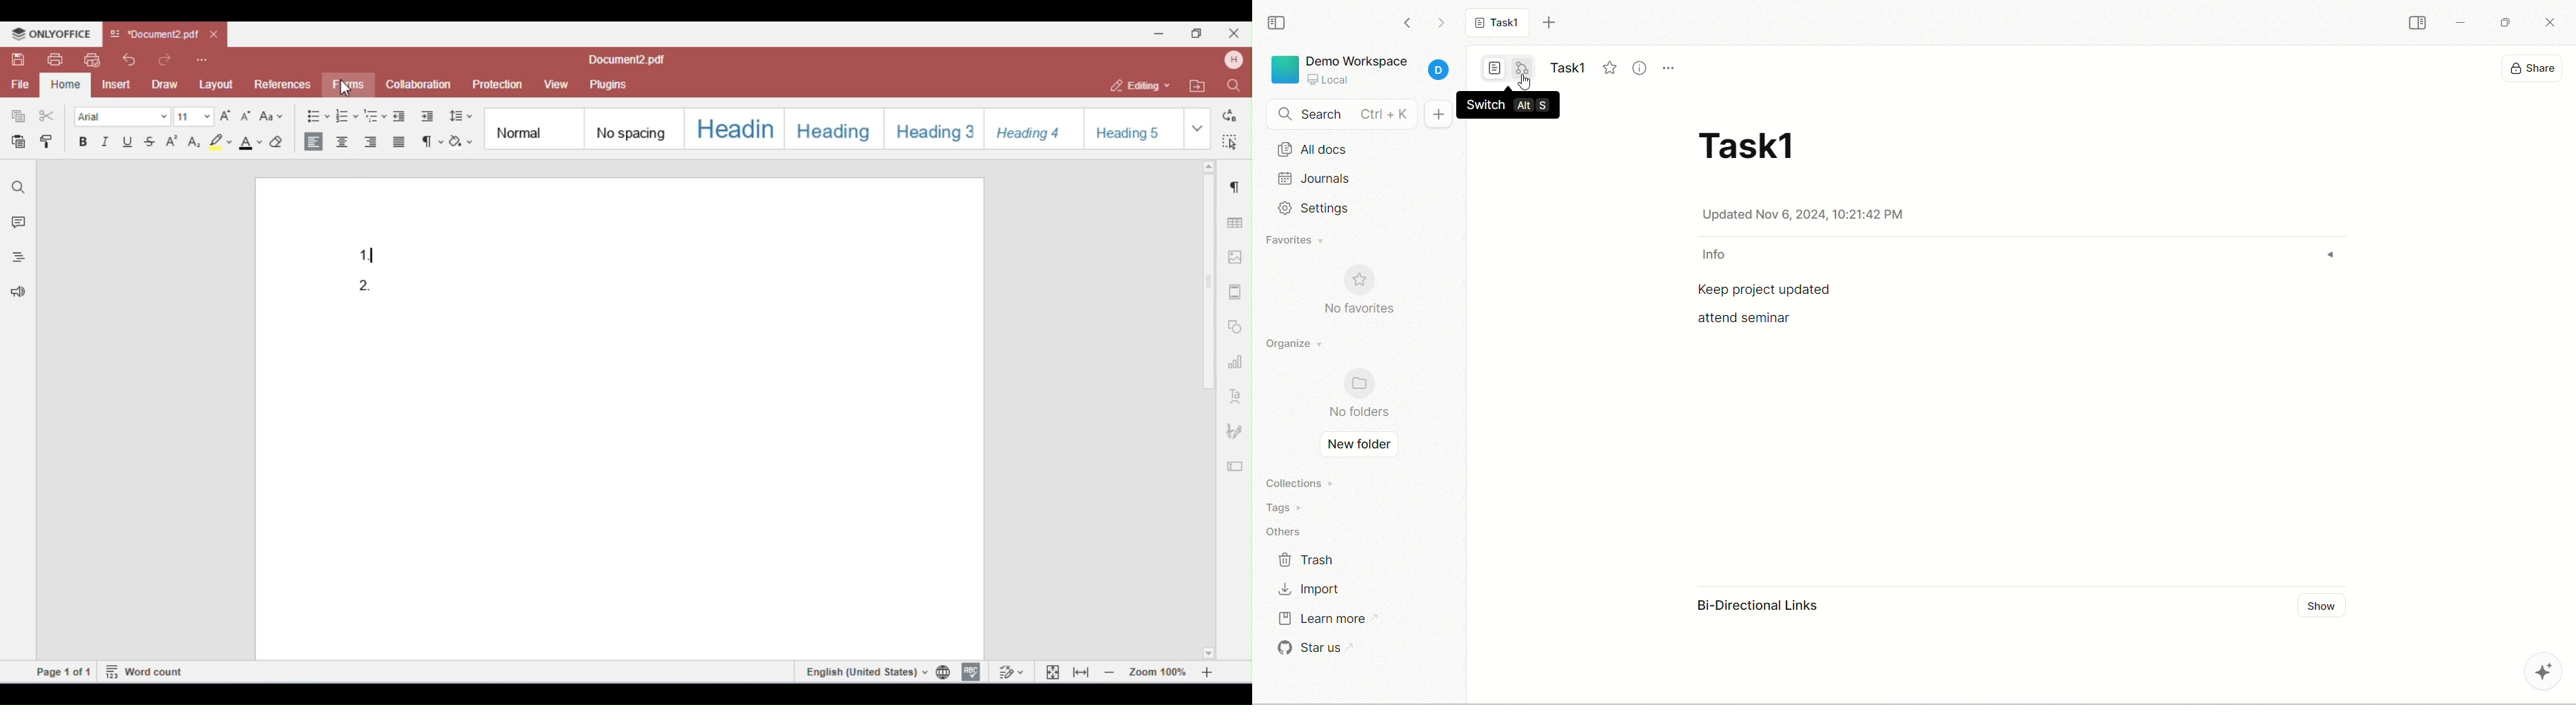 The image size is (2576, 728). What do you see at coordinates (1495, 67) in the screenshot?
I see `page mode` at bounding box center [1495, 67].